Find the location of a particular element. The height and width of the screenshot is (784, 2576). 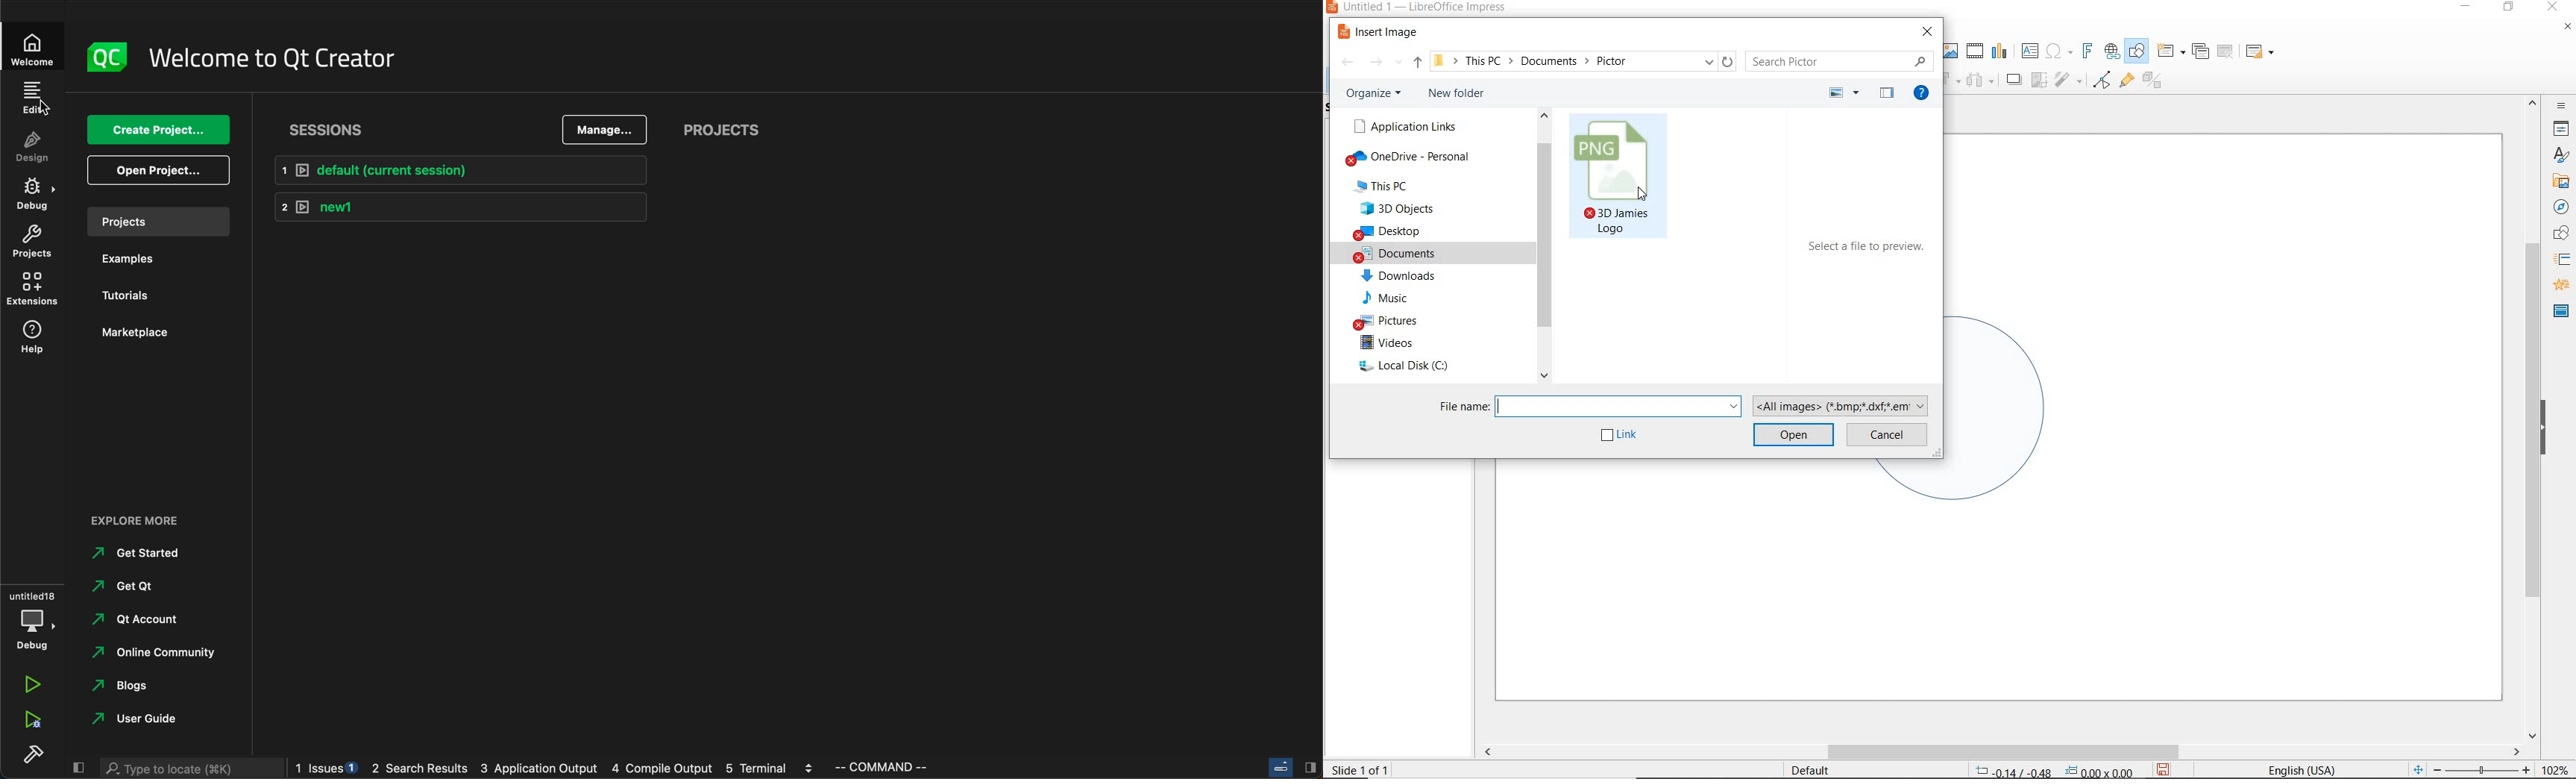

terminal is located at coordinates (774, 769).